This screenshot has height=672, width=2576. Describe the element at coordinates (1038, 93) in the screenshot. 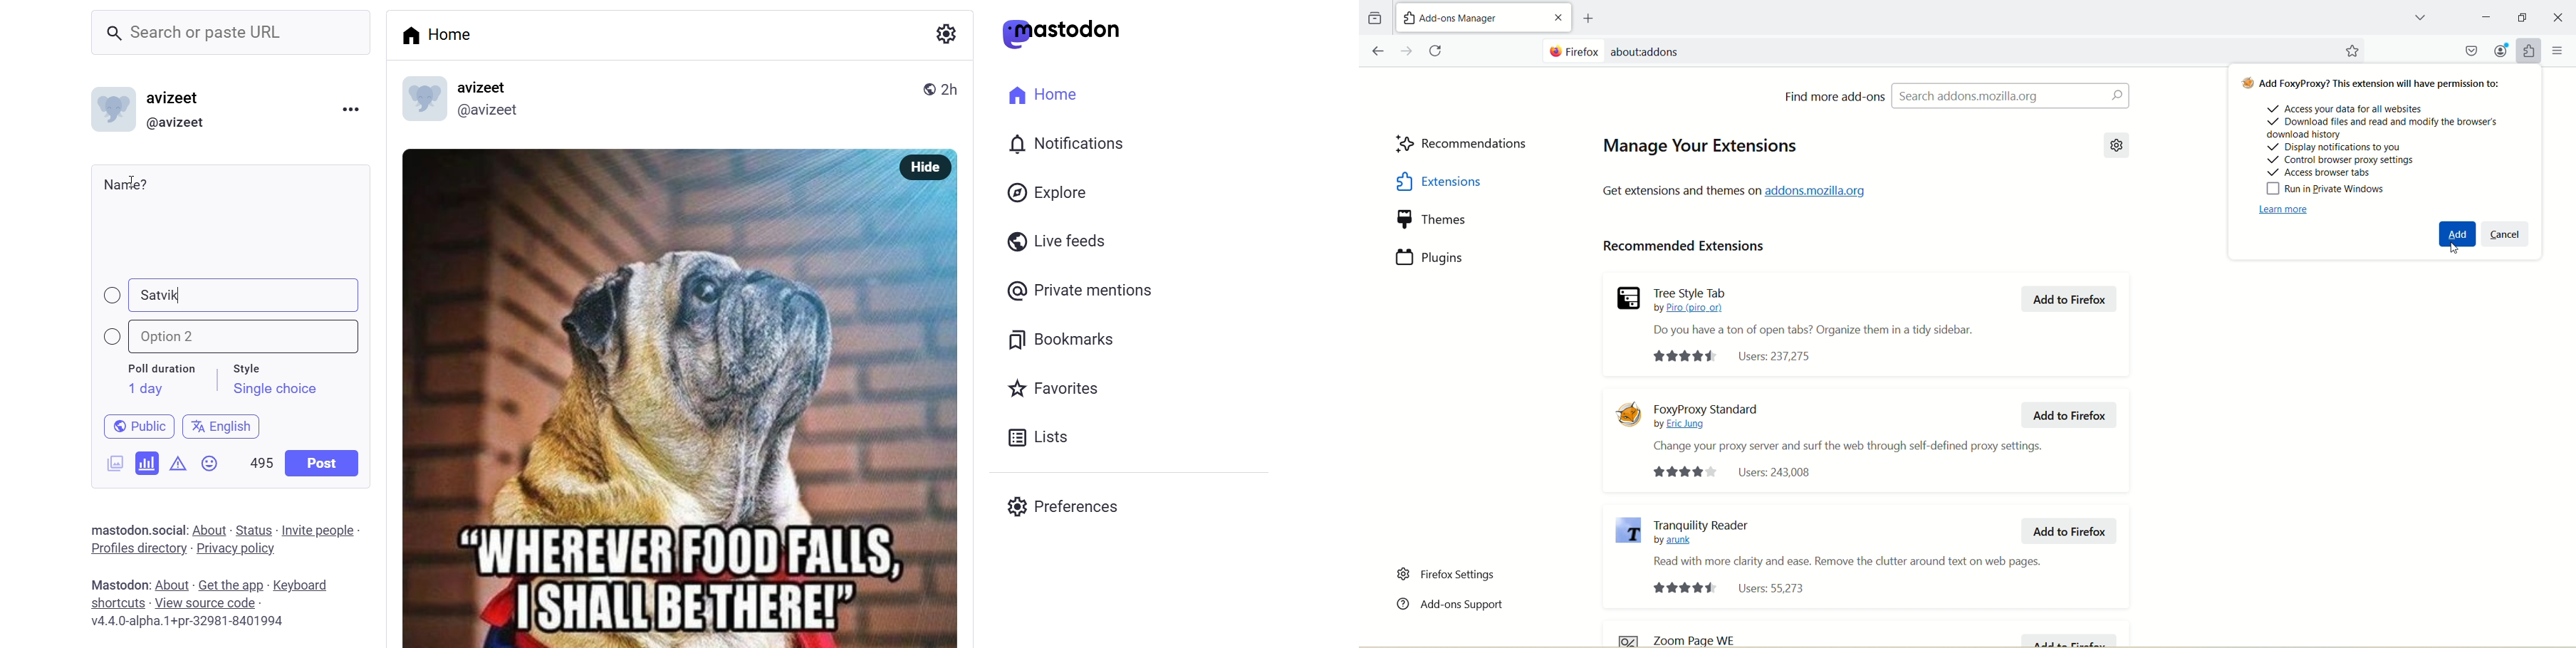

I see `home` at that location.